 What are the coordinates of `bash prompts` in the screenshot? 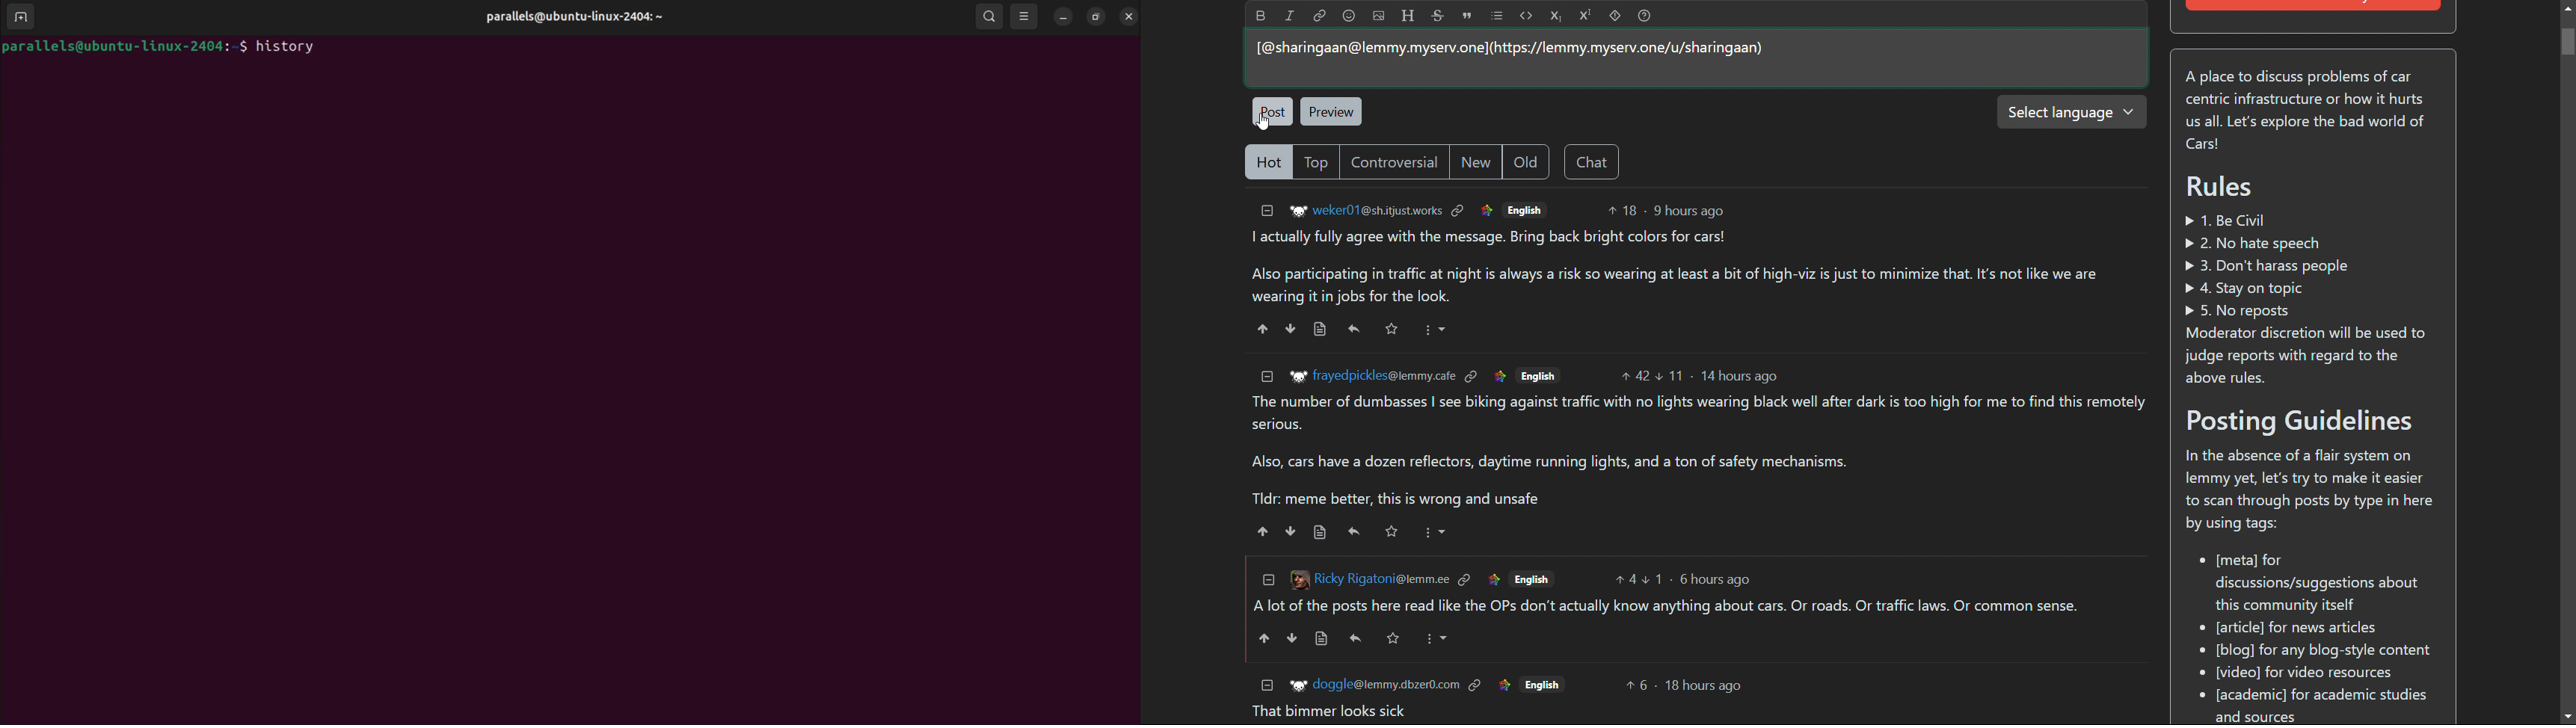 It's located at (124, 46).